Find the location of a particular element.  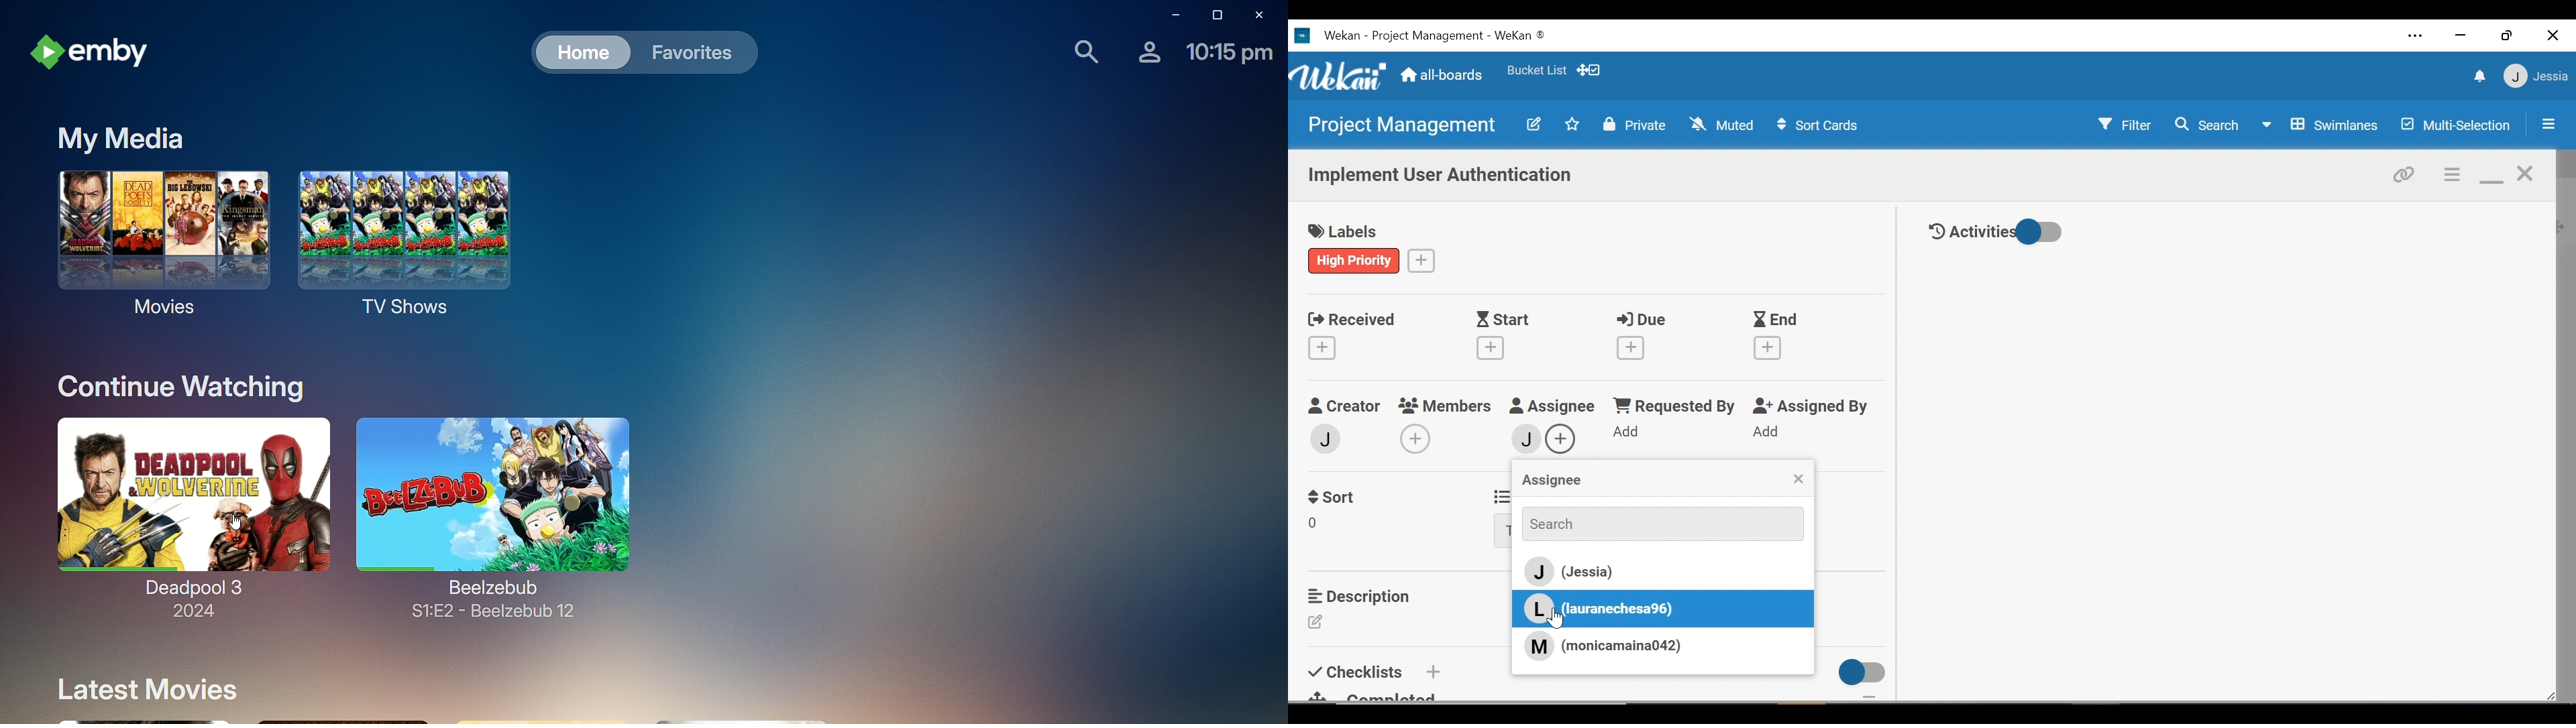

jessica is located at coordinates (2534, 76).